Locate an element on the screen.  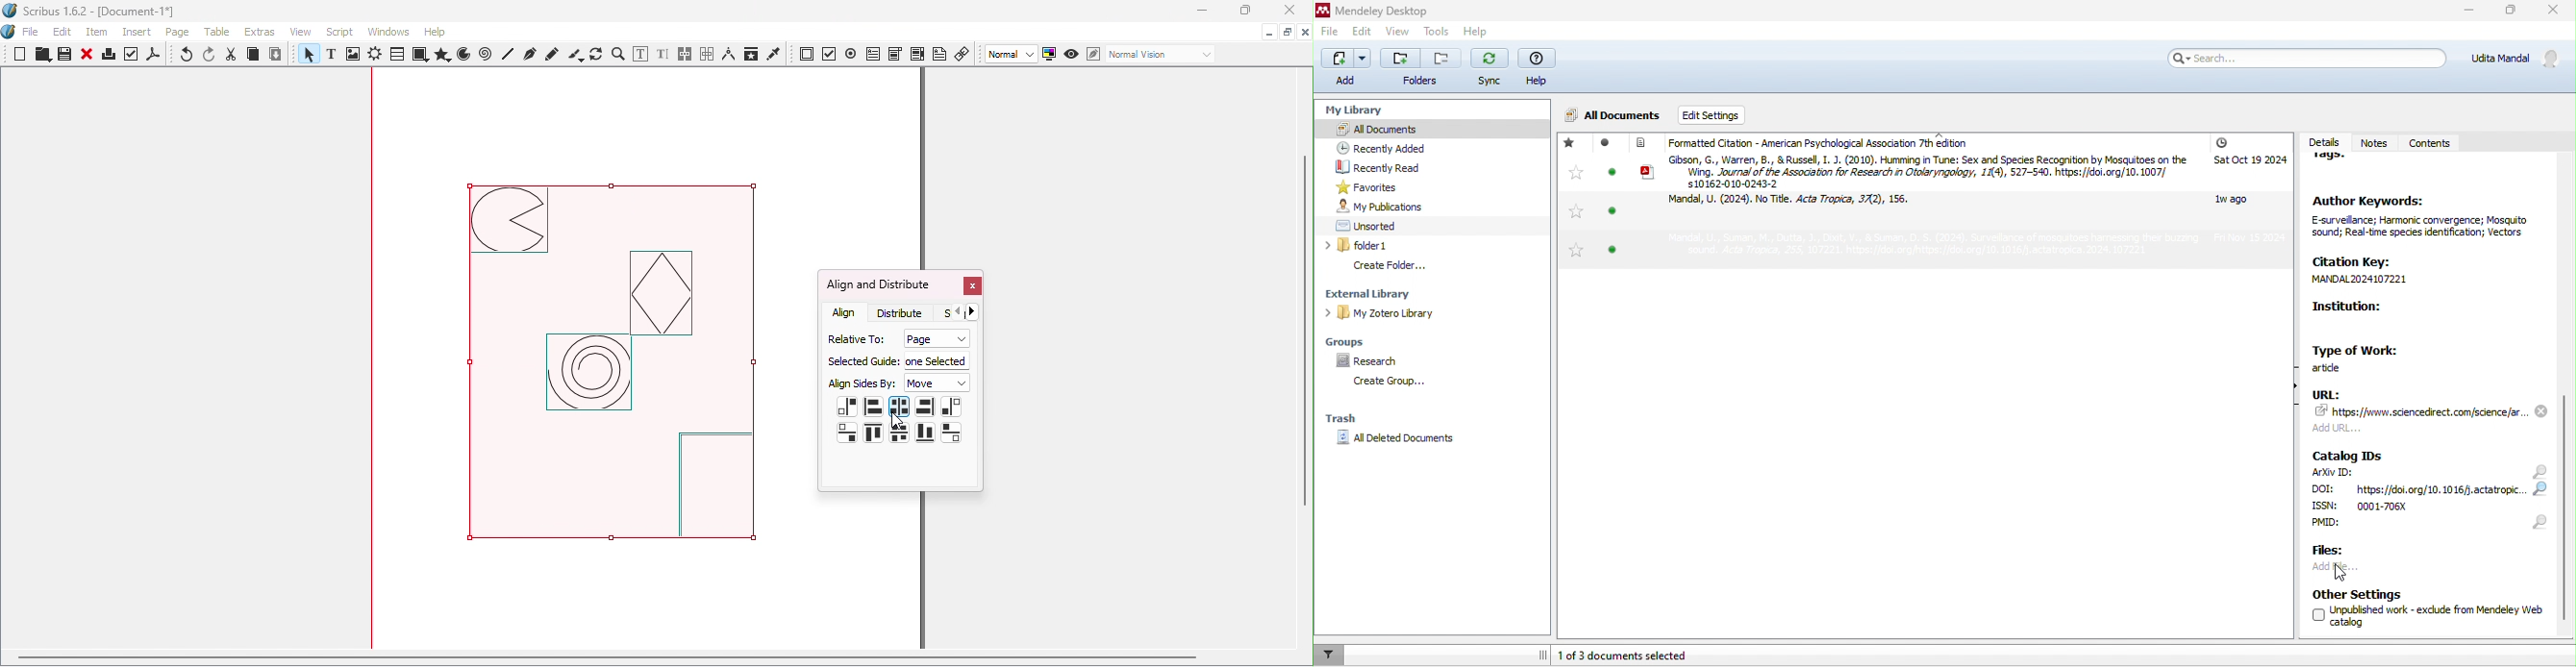
Minimize is located at coordinates (1201, 12).